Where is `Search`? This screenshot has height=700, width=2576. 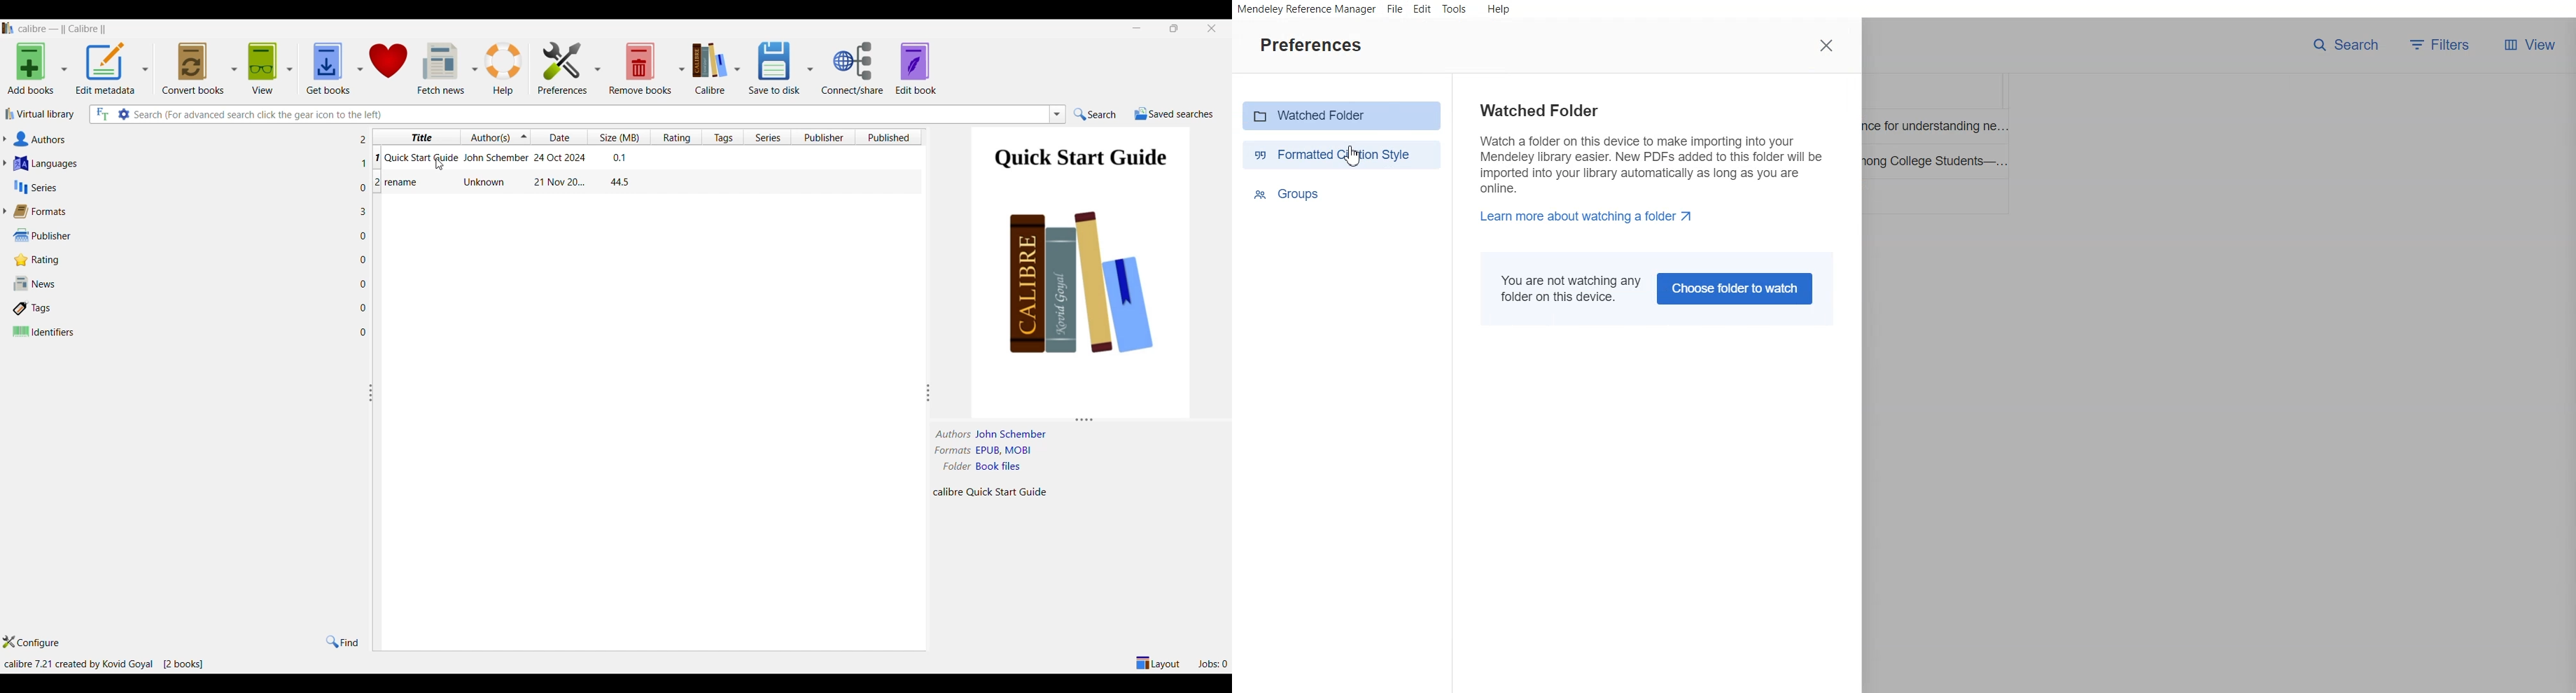 Search is located at coordinates (2346, 45).